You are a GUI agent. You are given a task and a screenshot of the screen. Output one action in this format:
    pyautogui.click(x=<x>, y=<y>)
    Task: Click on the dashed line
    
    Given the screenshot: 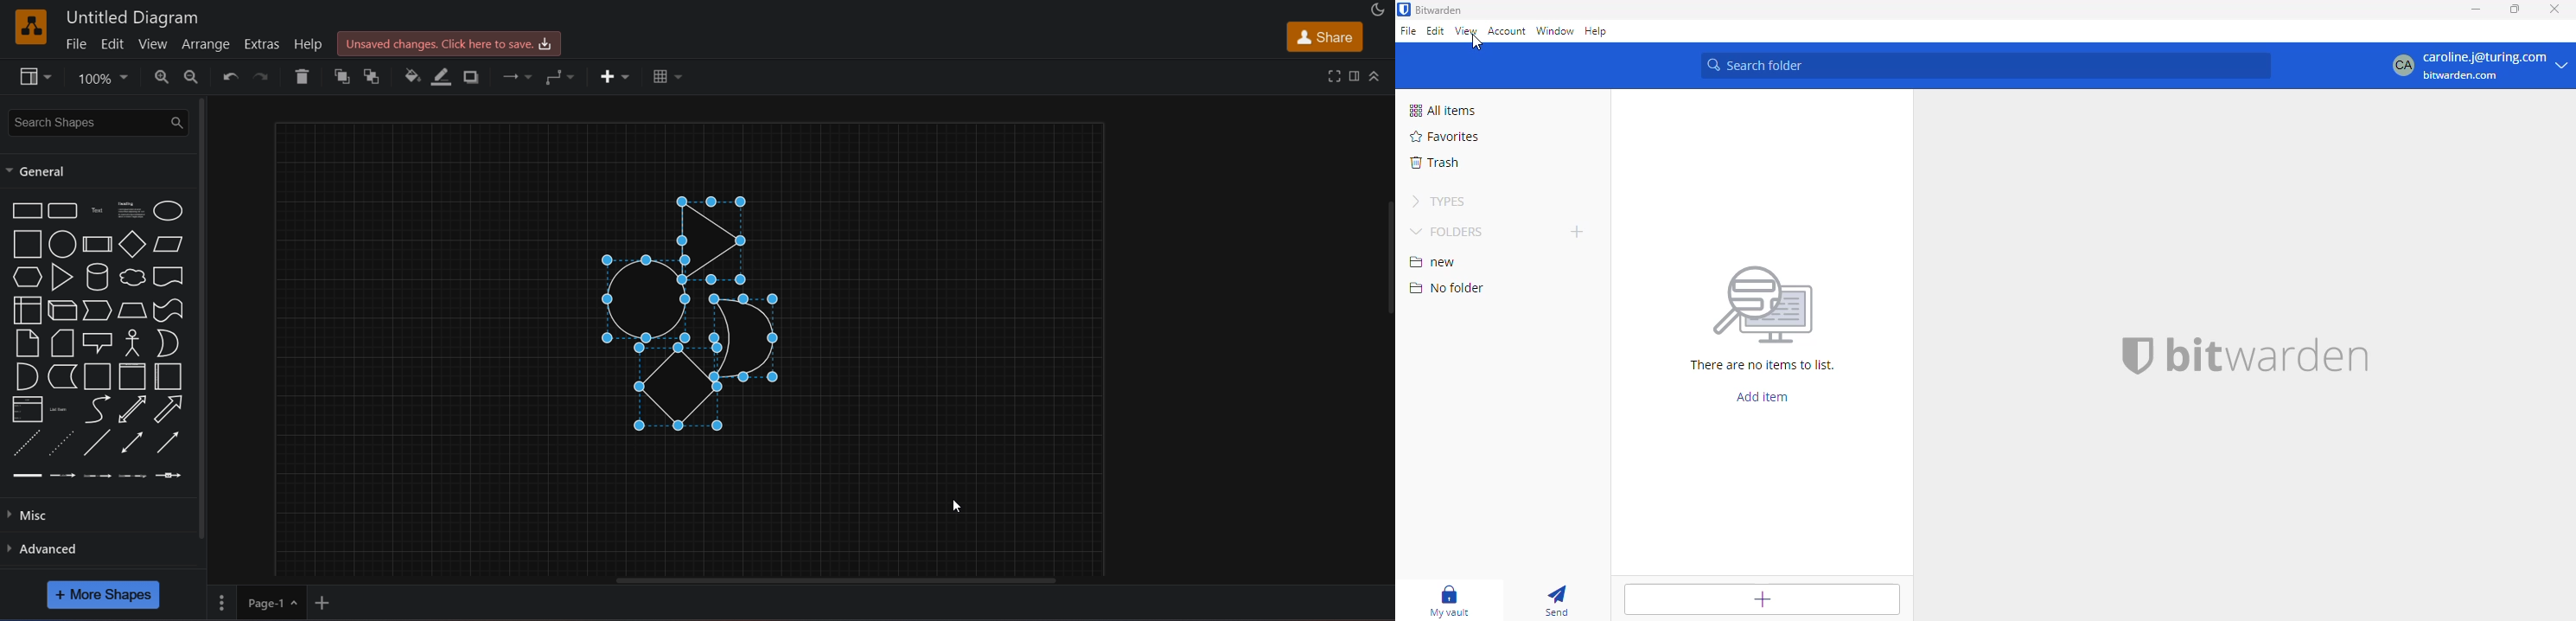 What is the action you would take?
    pyautogui.click(x=25, y=442)
    